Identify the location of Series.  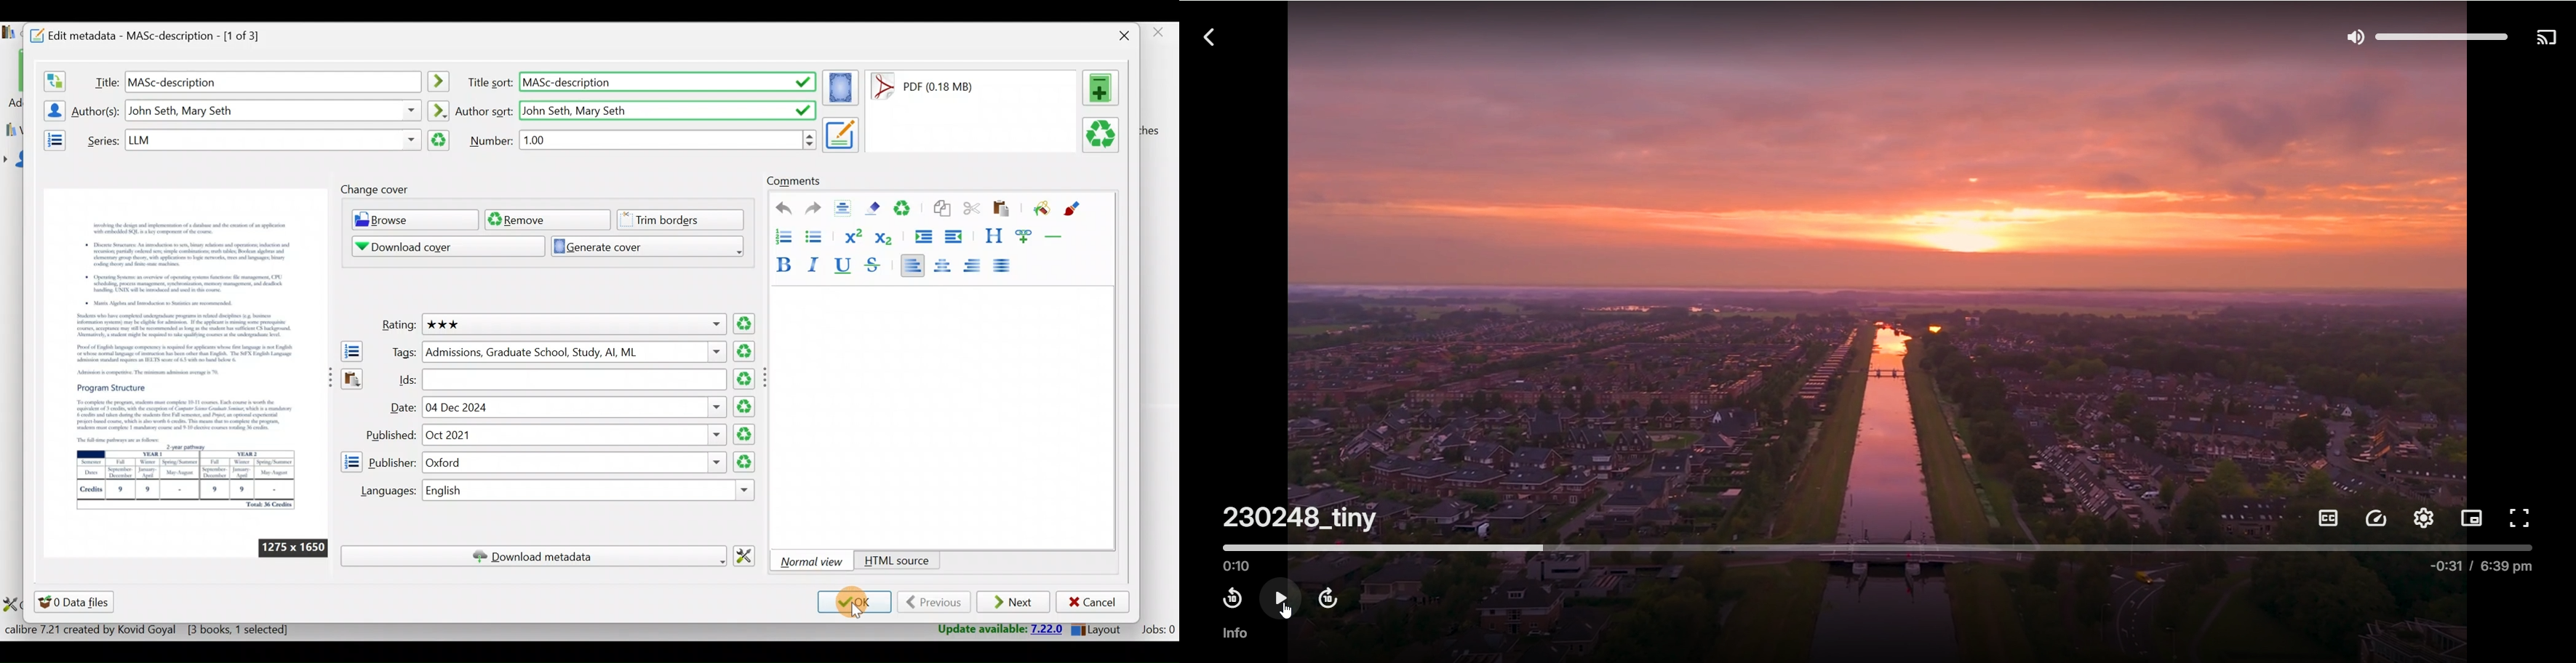
(100, 139).